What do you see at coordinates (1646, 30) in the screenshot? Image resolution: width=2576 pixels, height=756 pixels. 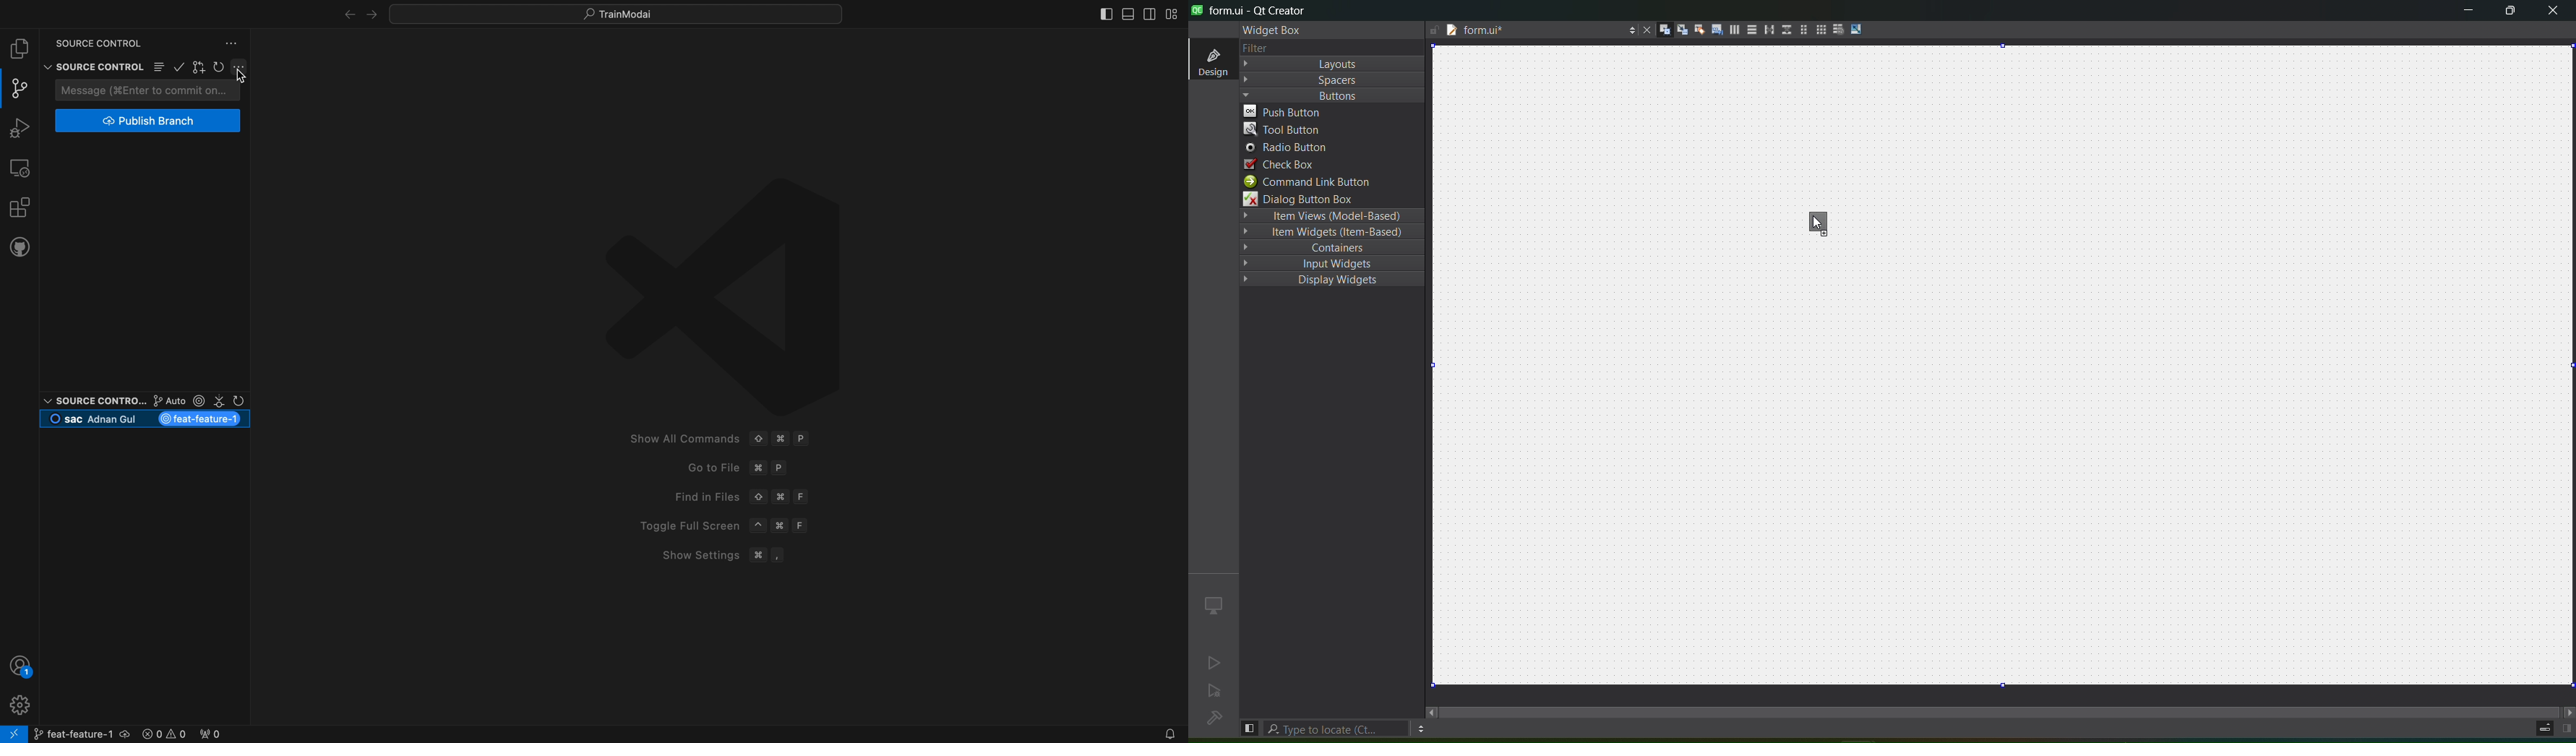 I see `close document` at bounding box center [1646, 30].